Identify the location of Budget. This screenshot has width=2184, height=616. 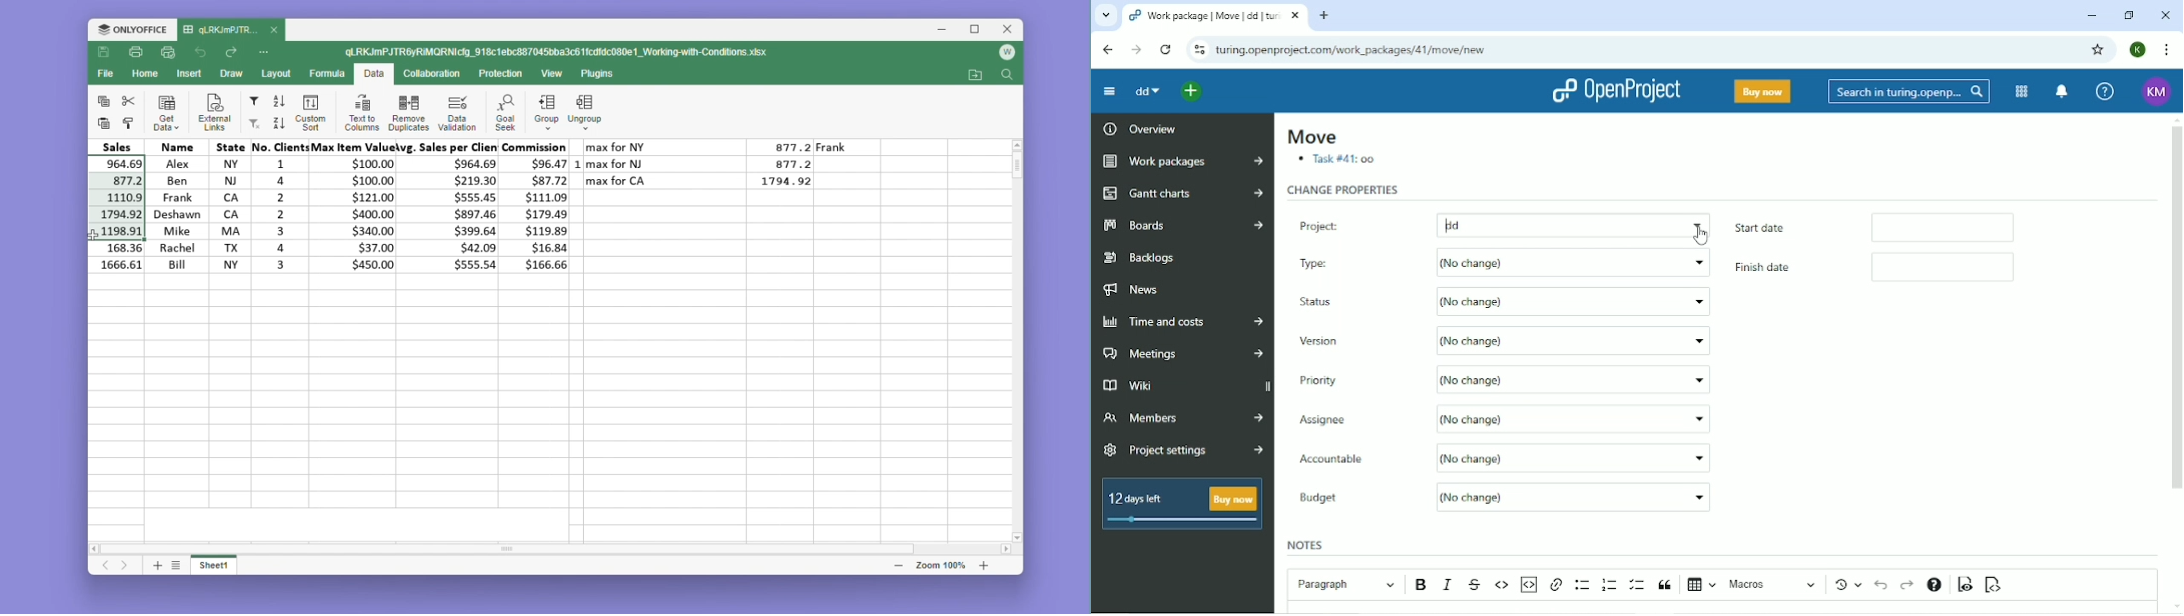
(1323, 499).